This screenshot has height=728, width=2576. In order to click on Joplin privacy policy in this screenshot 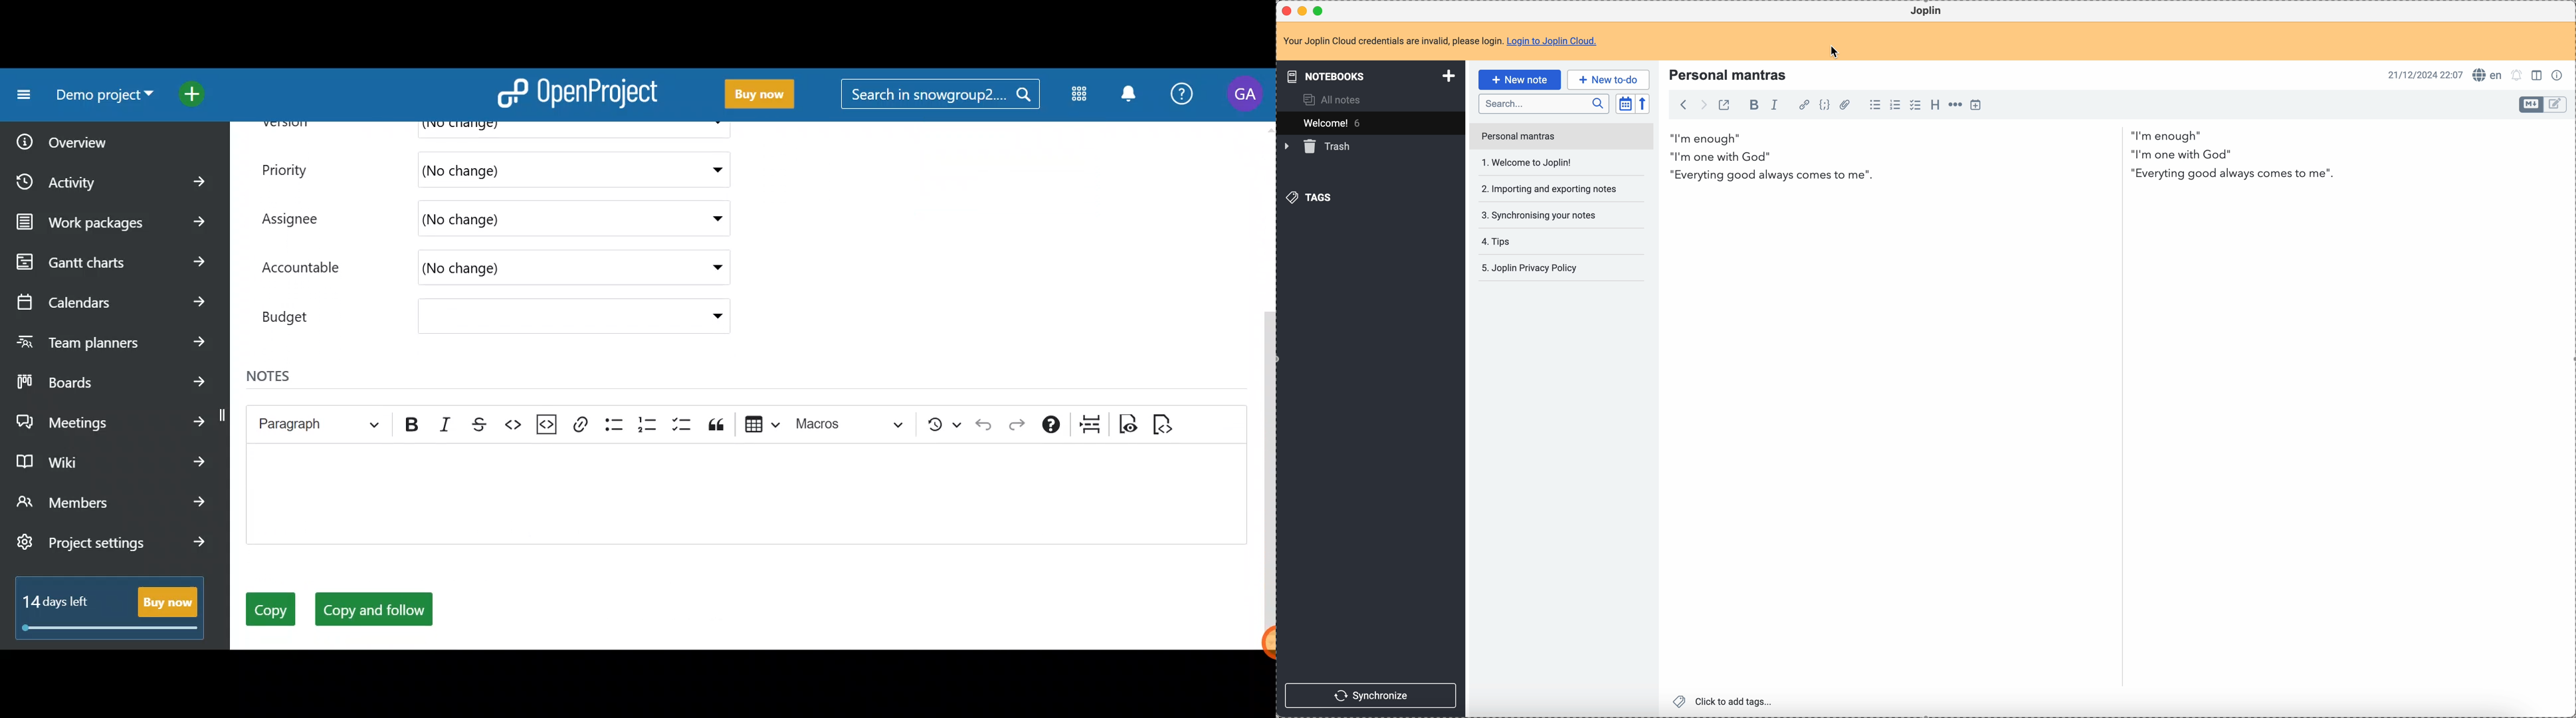, I will do `click(1531, 268)`.